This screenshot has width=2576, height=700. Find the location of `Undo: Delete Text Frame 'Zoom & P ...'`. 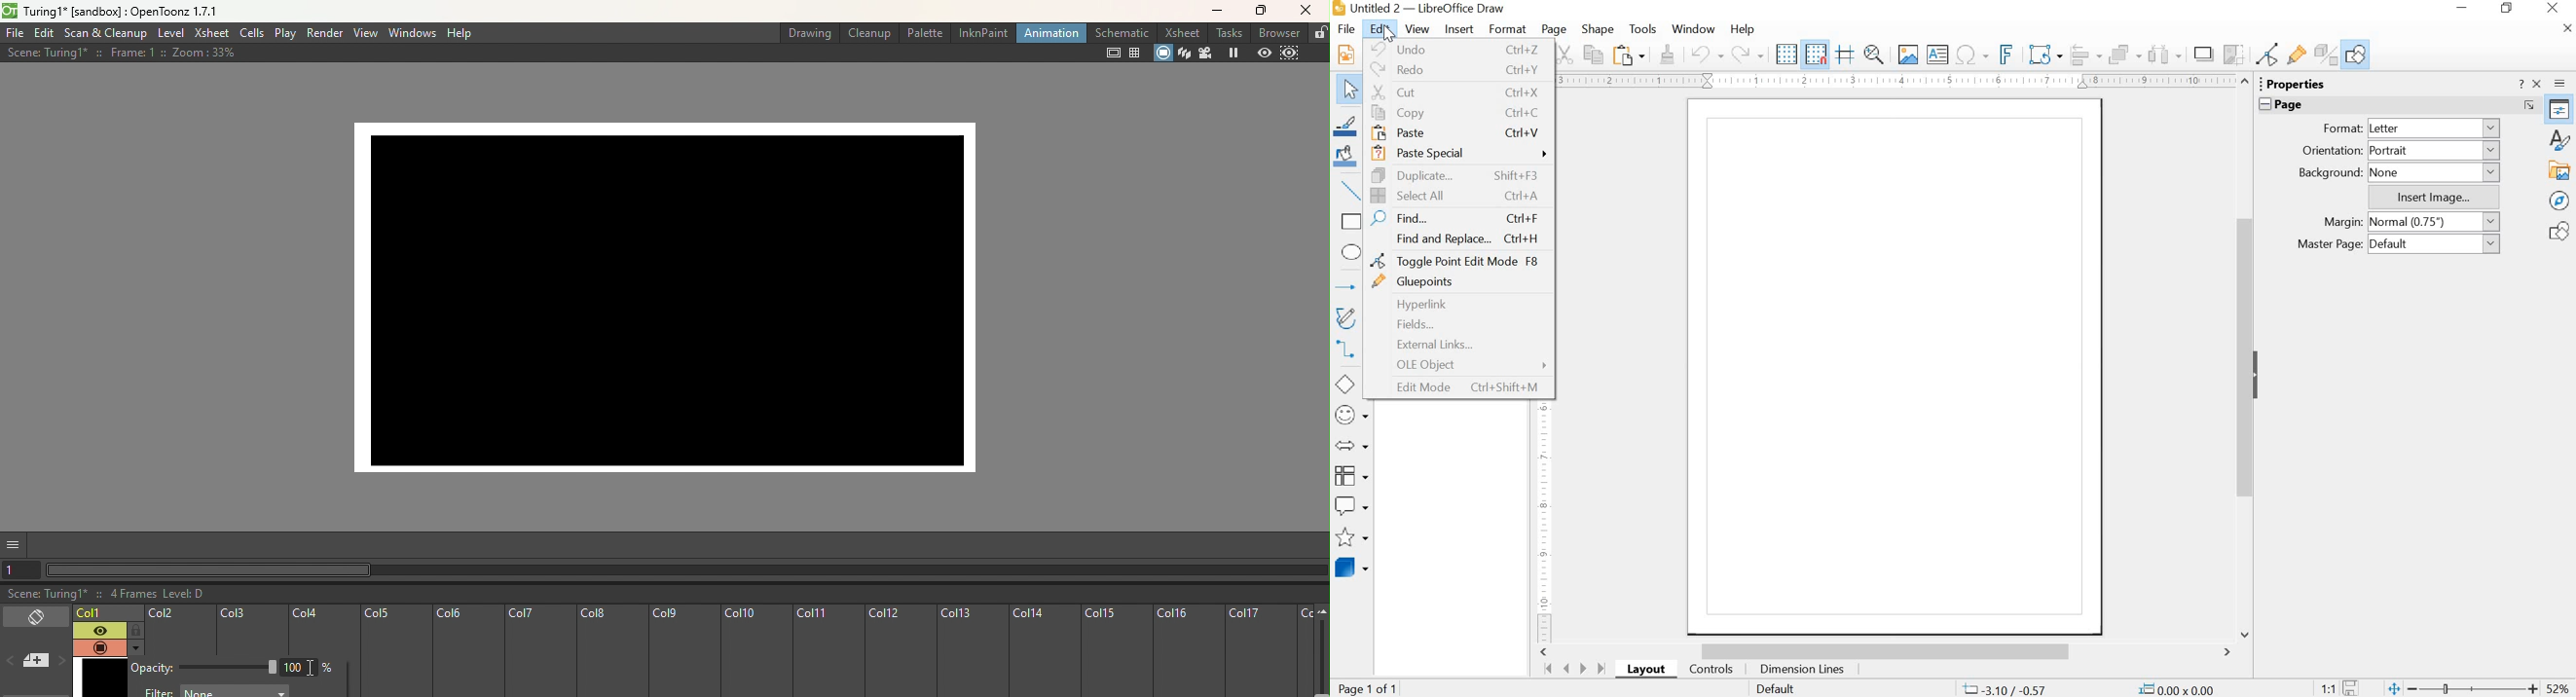

Undo: Delete Text Frame 'Zoom & P ...' is located at coordinates (1708, 53).